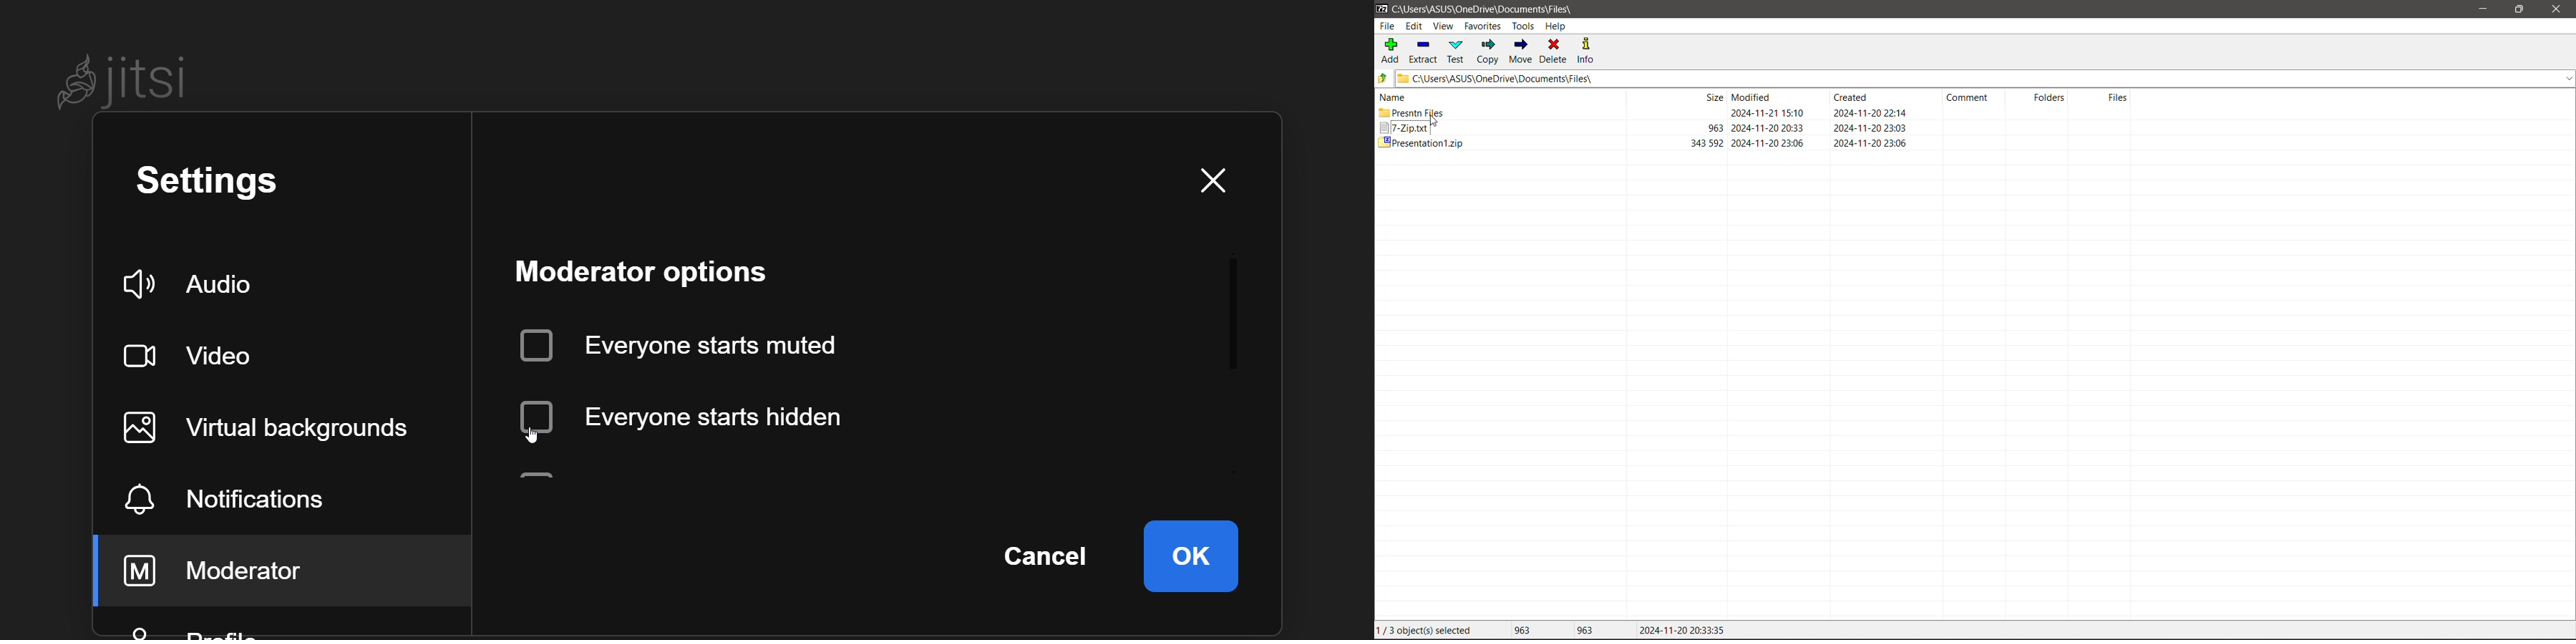 The image size is (2576, 644). I want to click on disabled everyone starts hidden option, so click(686, 417).